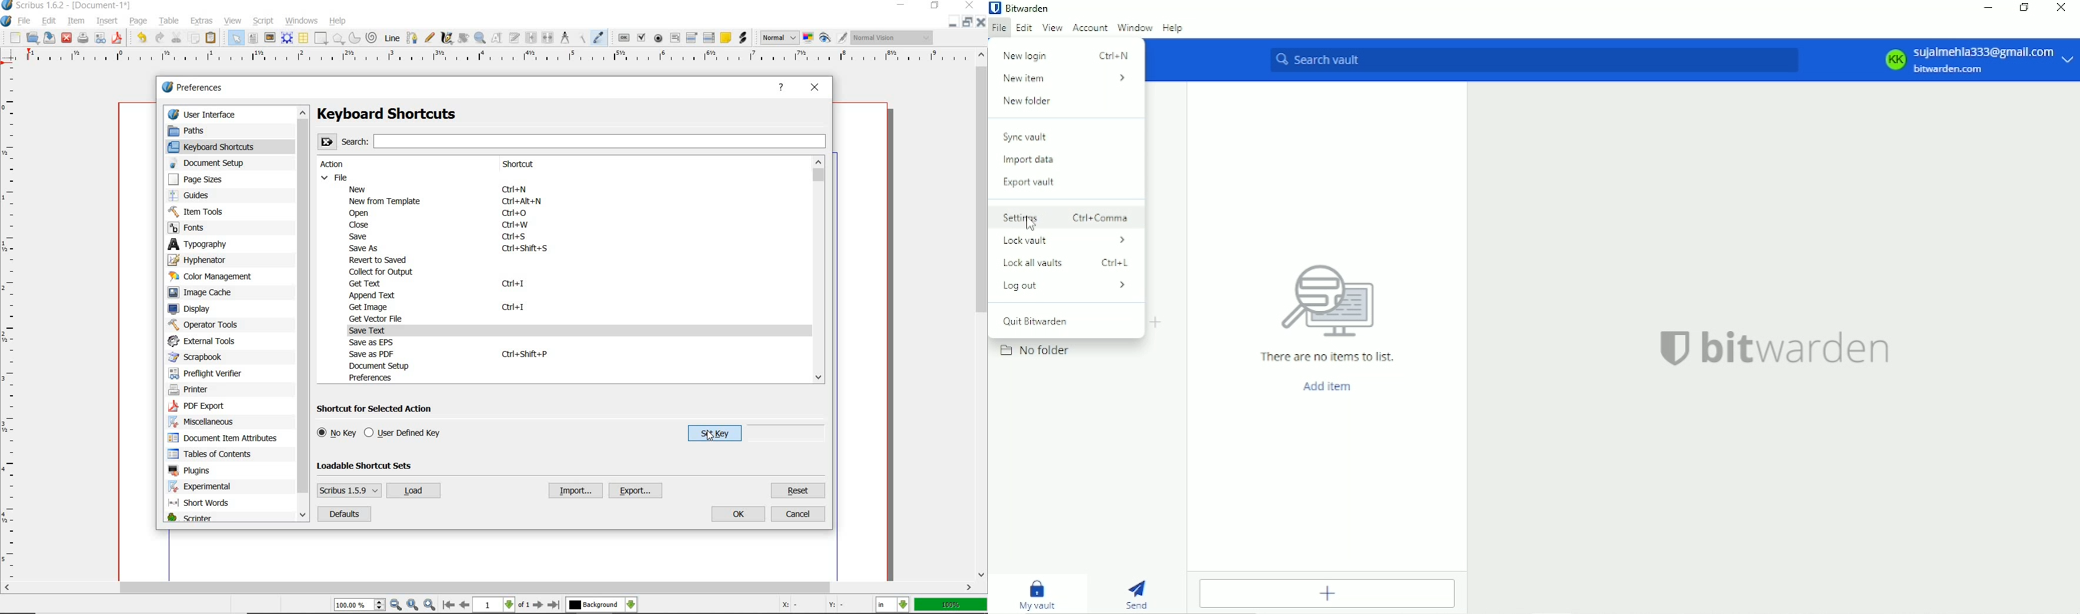 The width and height of the screenshot is (2100, 616). I want to click on no key, so click(336, 433).